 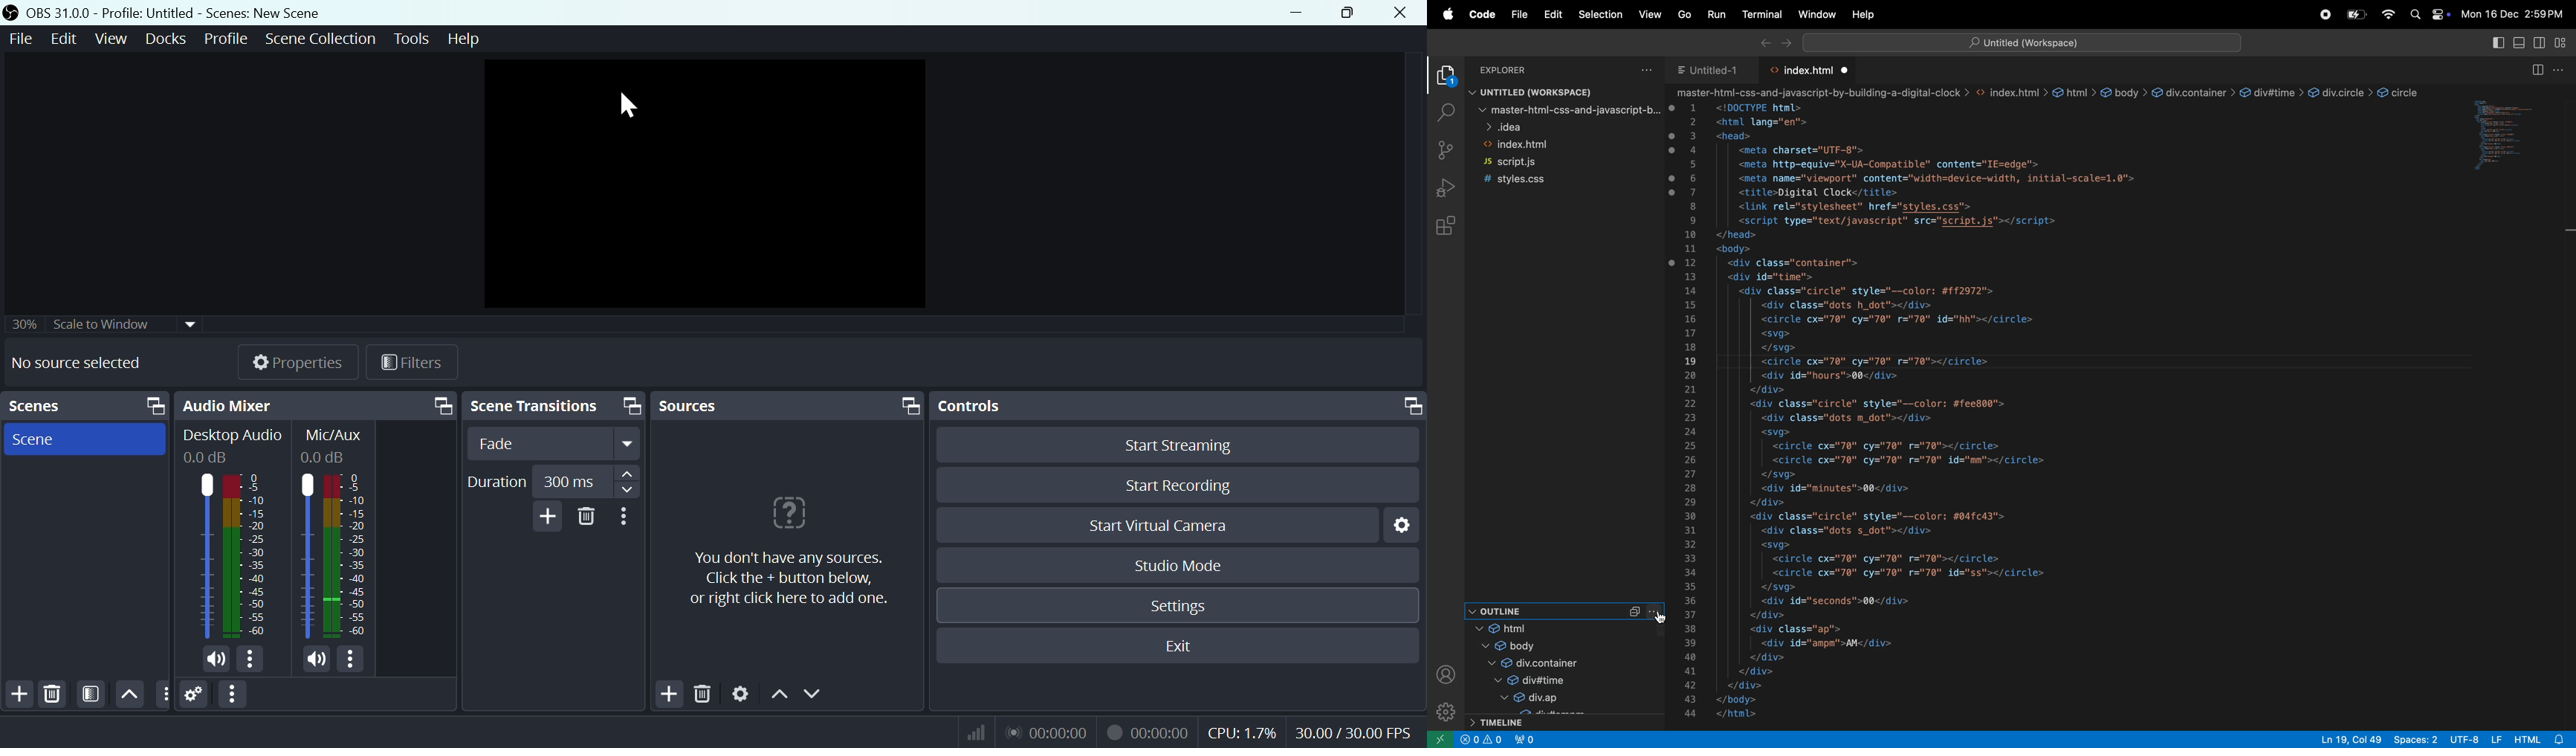 I want to click on div time, so click(x=1548, y=682).